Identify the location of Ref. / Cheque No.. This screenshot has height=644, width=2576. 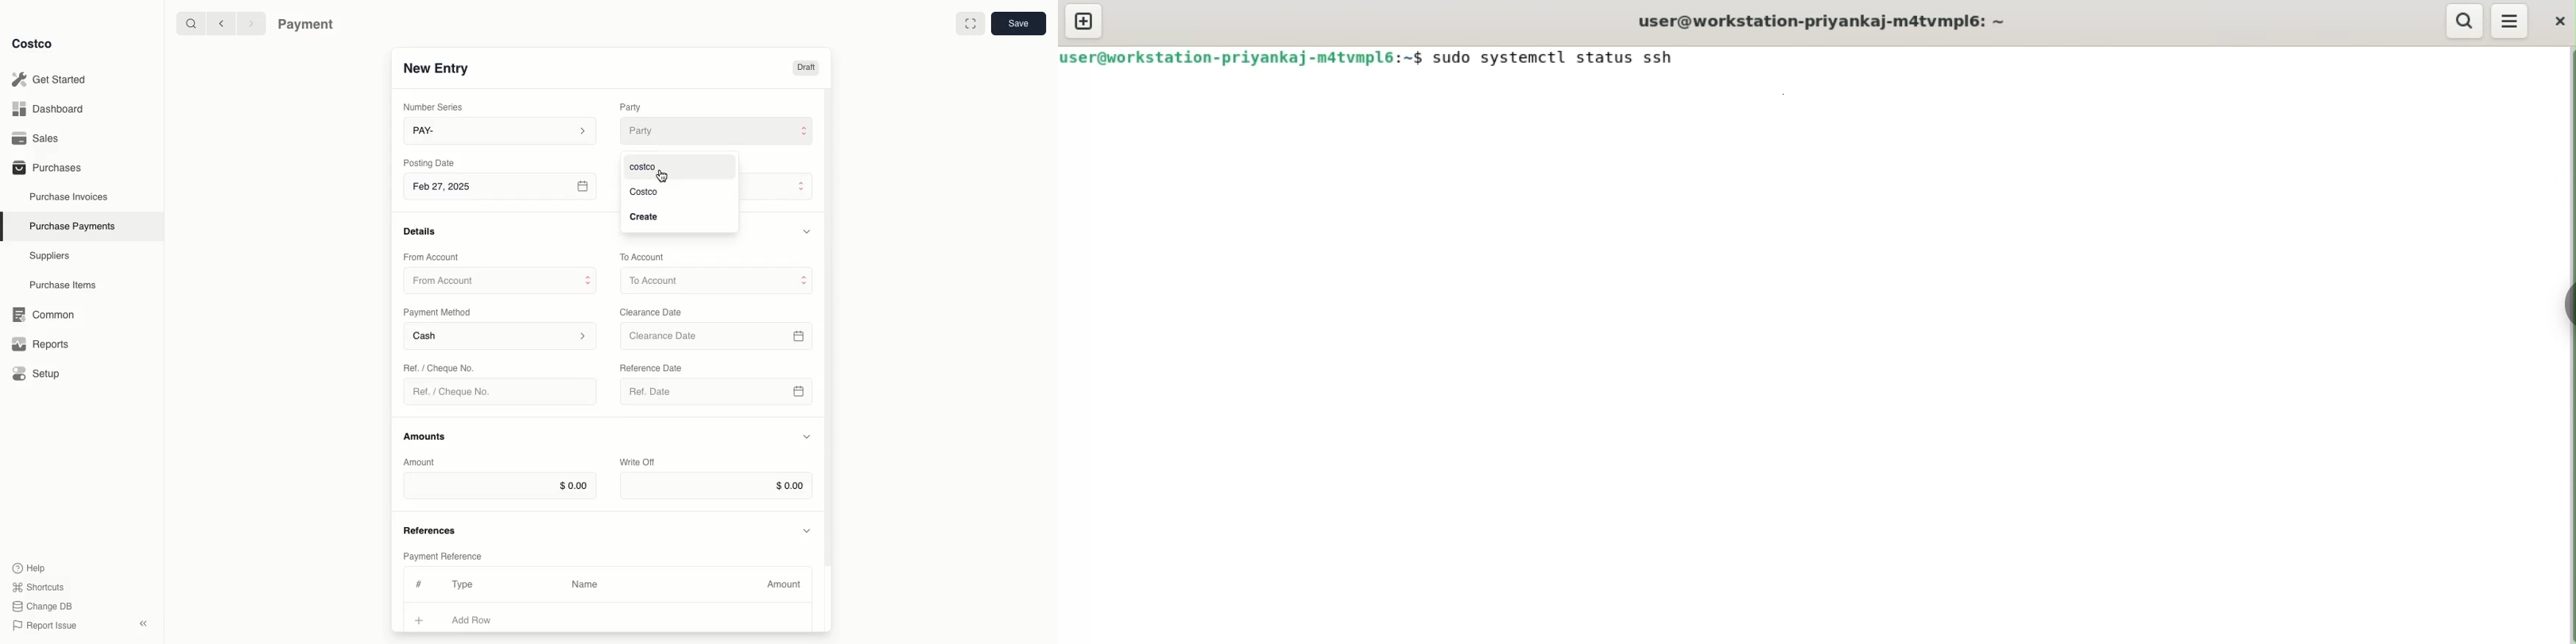
(458, 392).